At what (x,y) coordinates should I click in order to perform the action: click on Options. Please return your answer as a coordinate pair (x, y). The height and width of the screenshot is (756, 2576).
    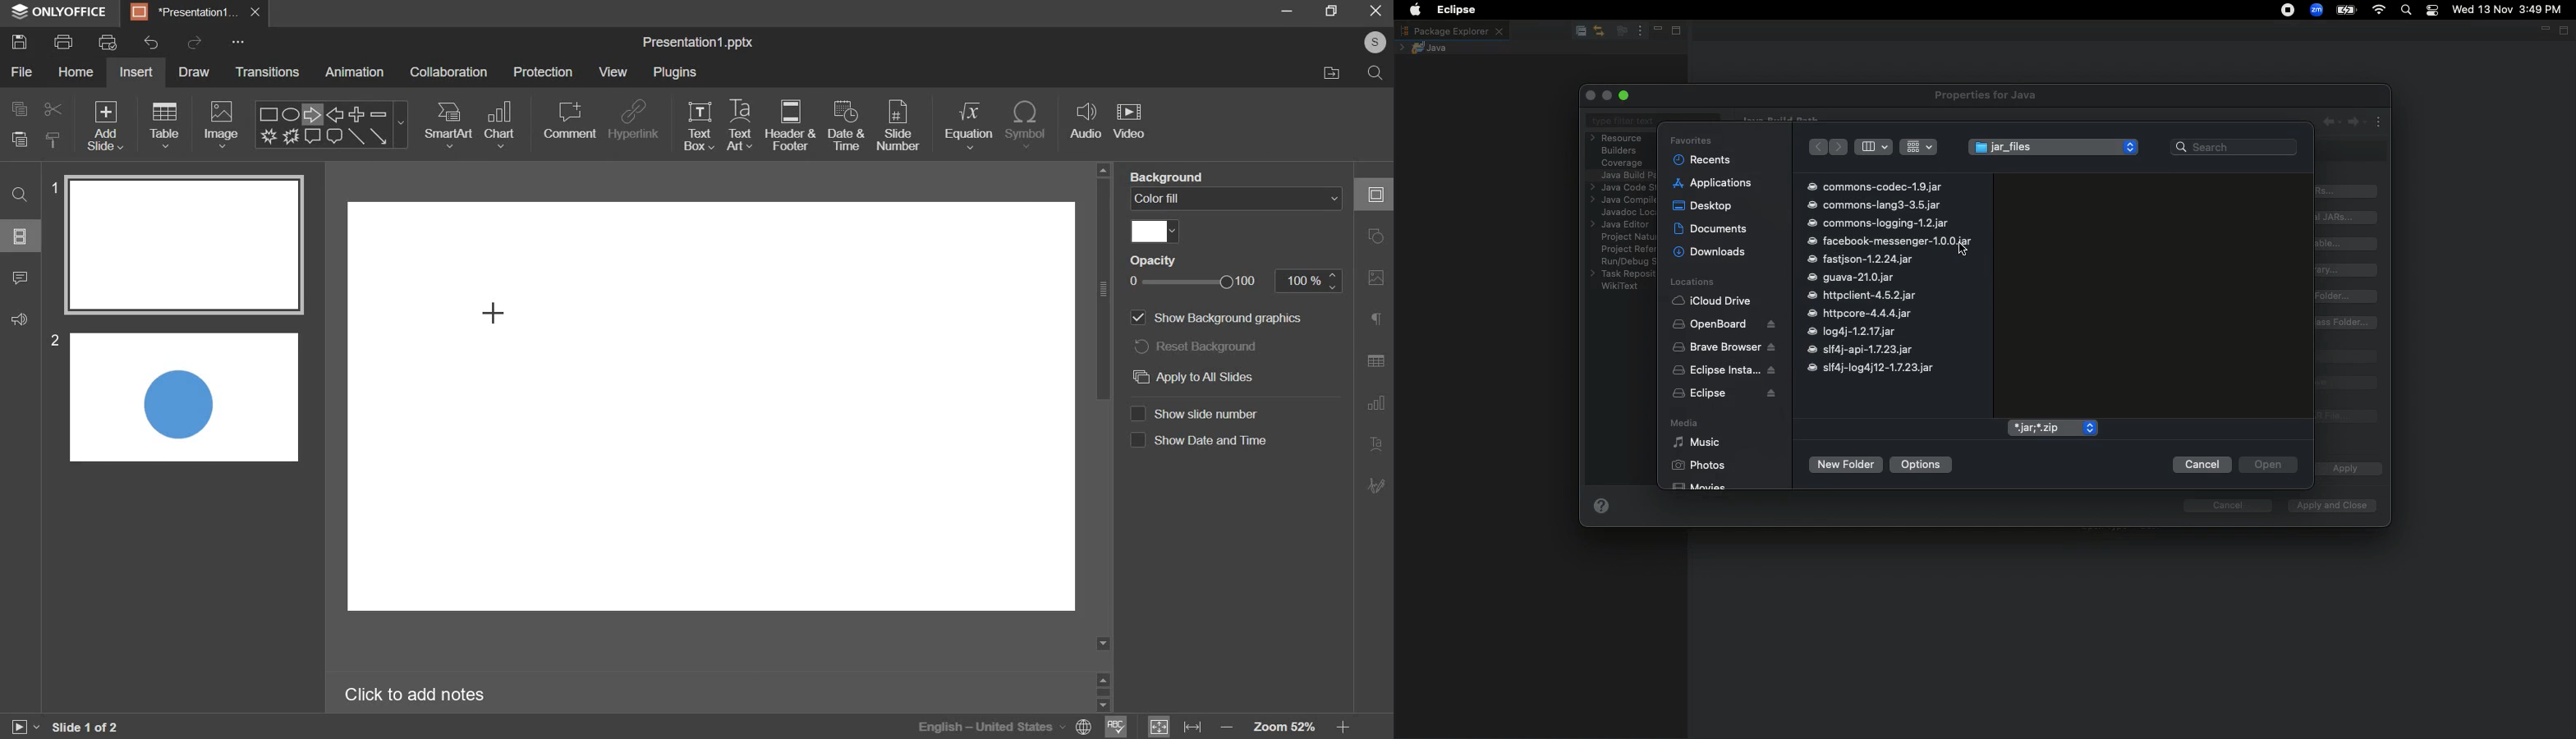
    Looking at the image, I should click on (1922, 464).